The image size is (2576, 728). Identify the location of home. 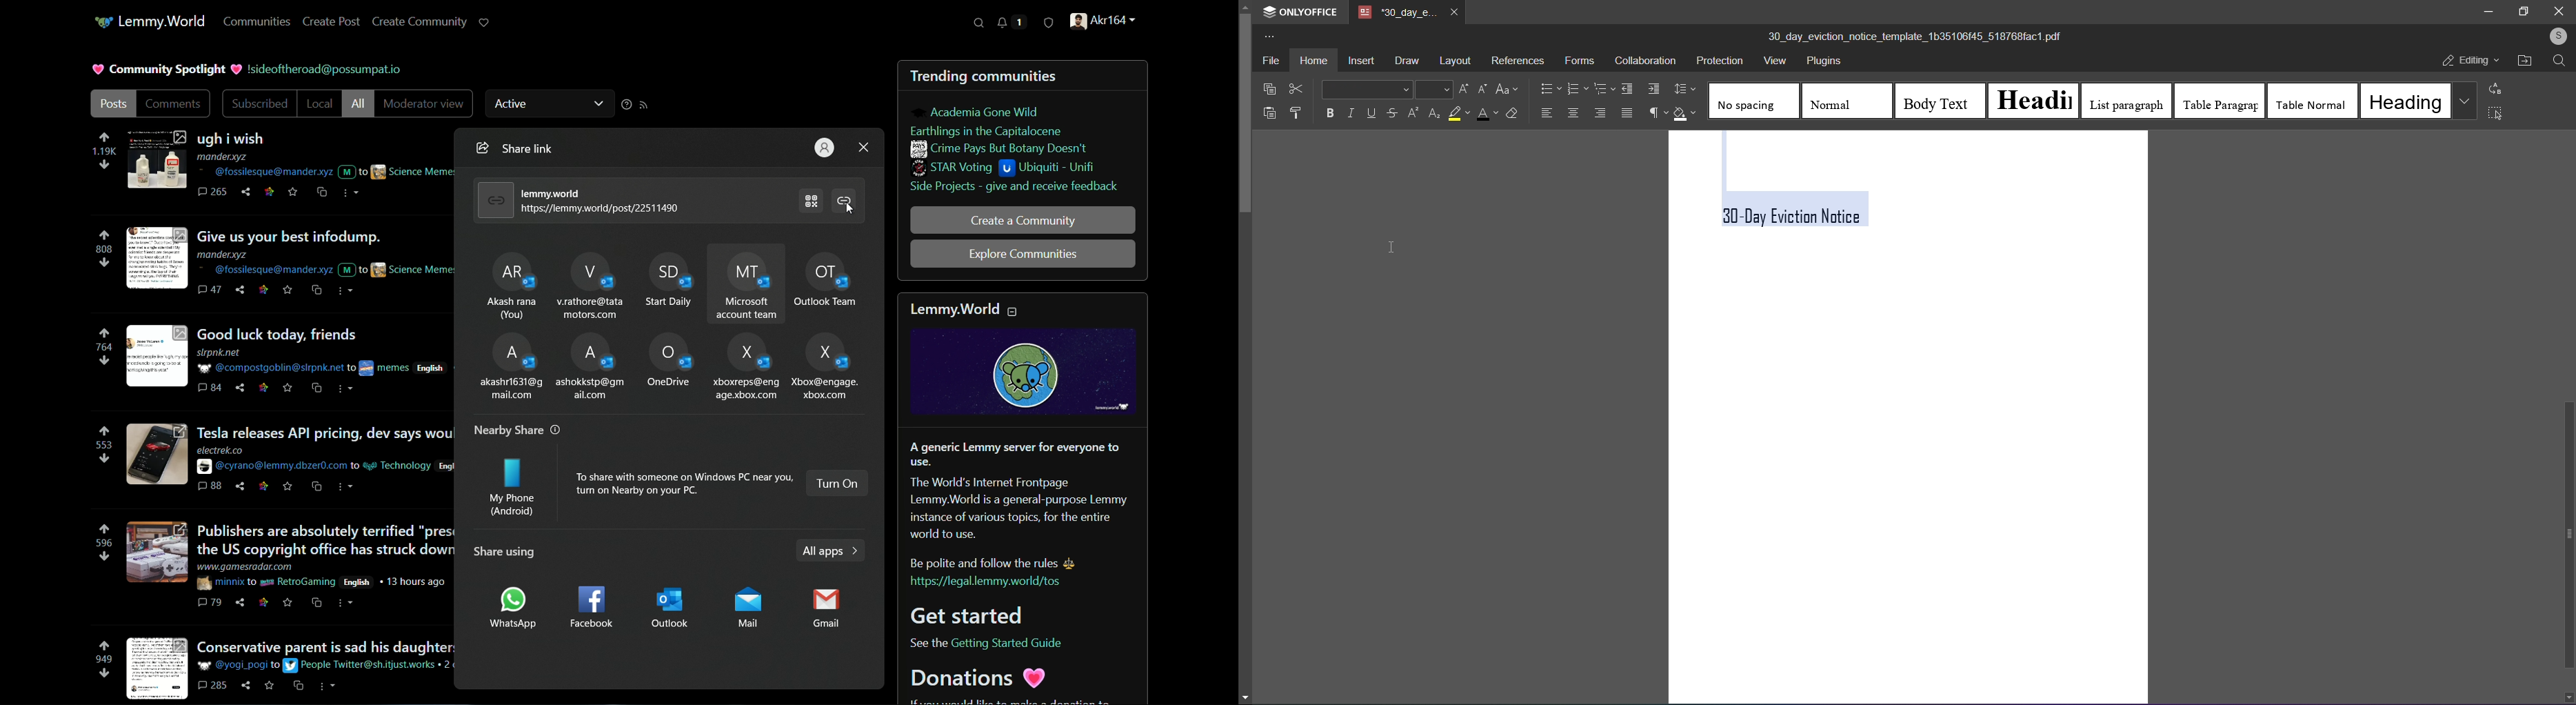
(1313, 59).